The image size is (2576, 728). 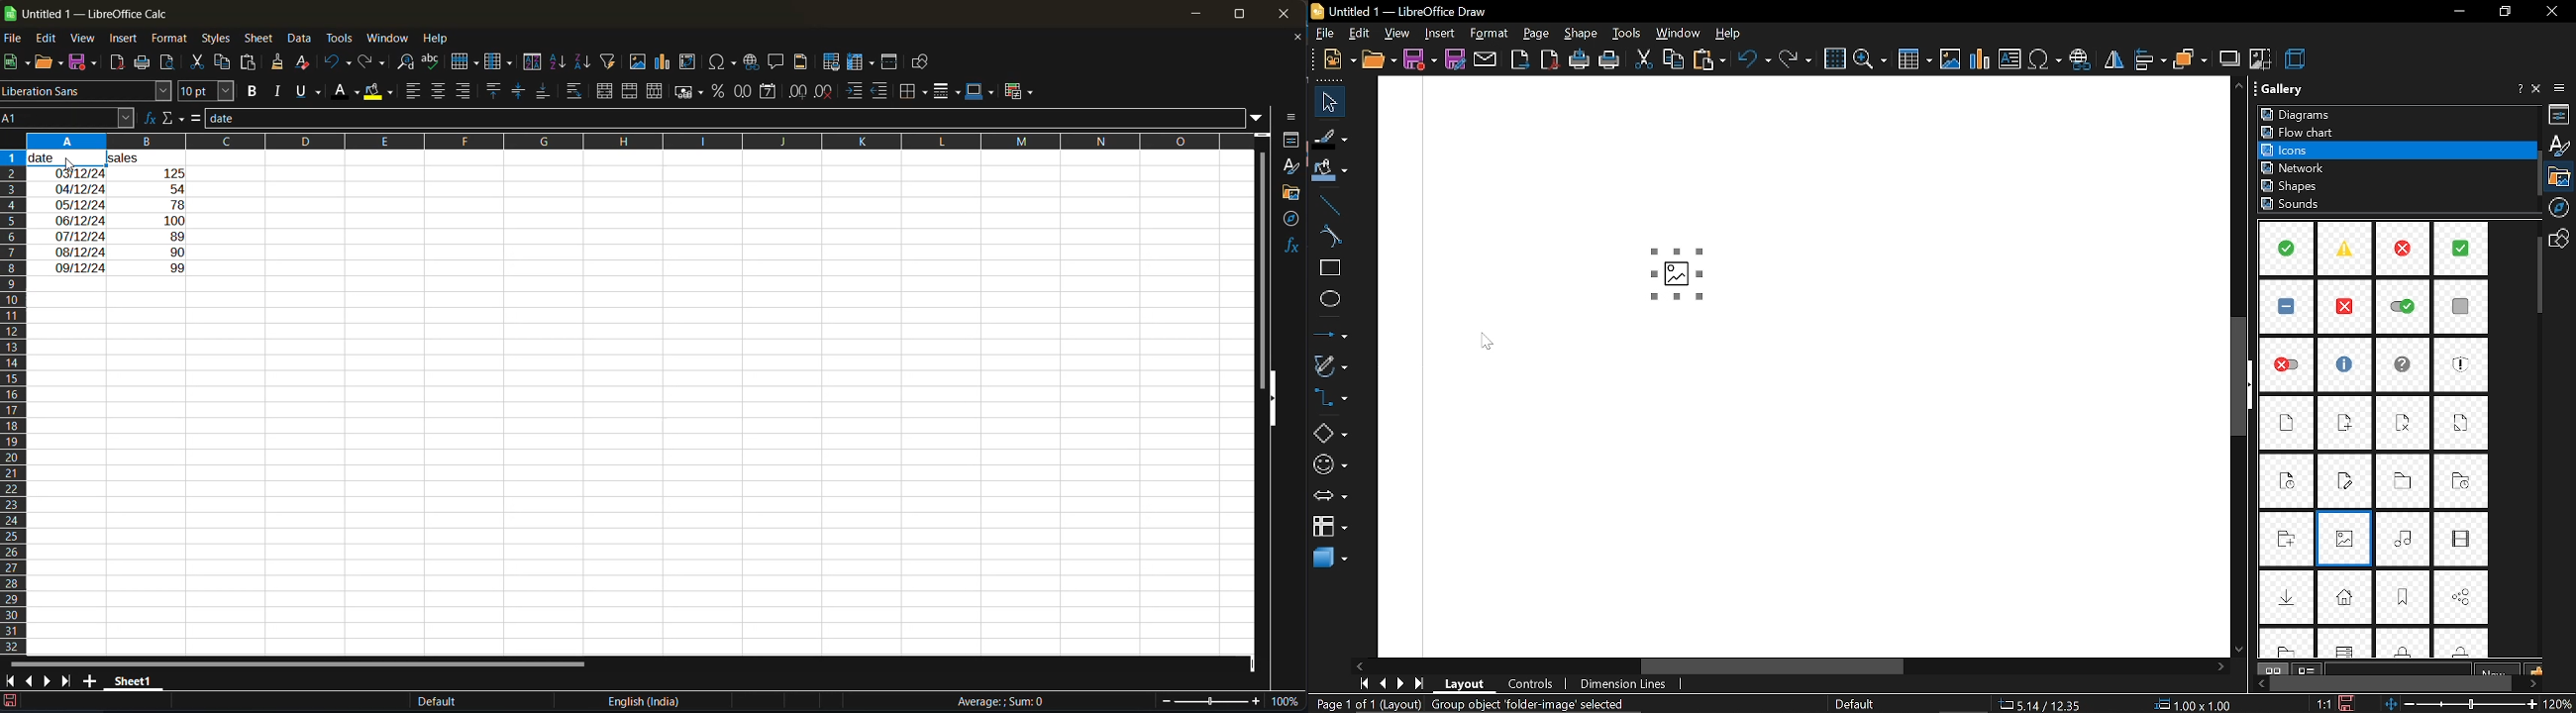 What do you see at coordinates (826, 94) in the screenshot?
I see `delete decimal place` at bounding box center [826, 94].